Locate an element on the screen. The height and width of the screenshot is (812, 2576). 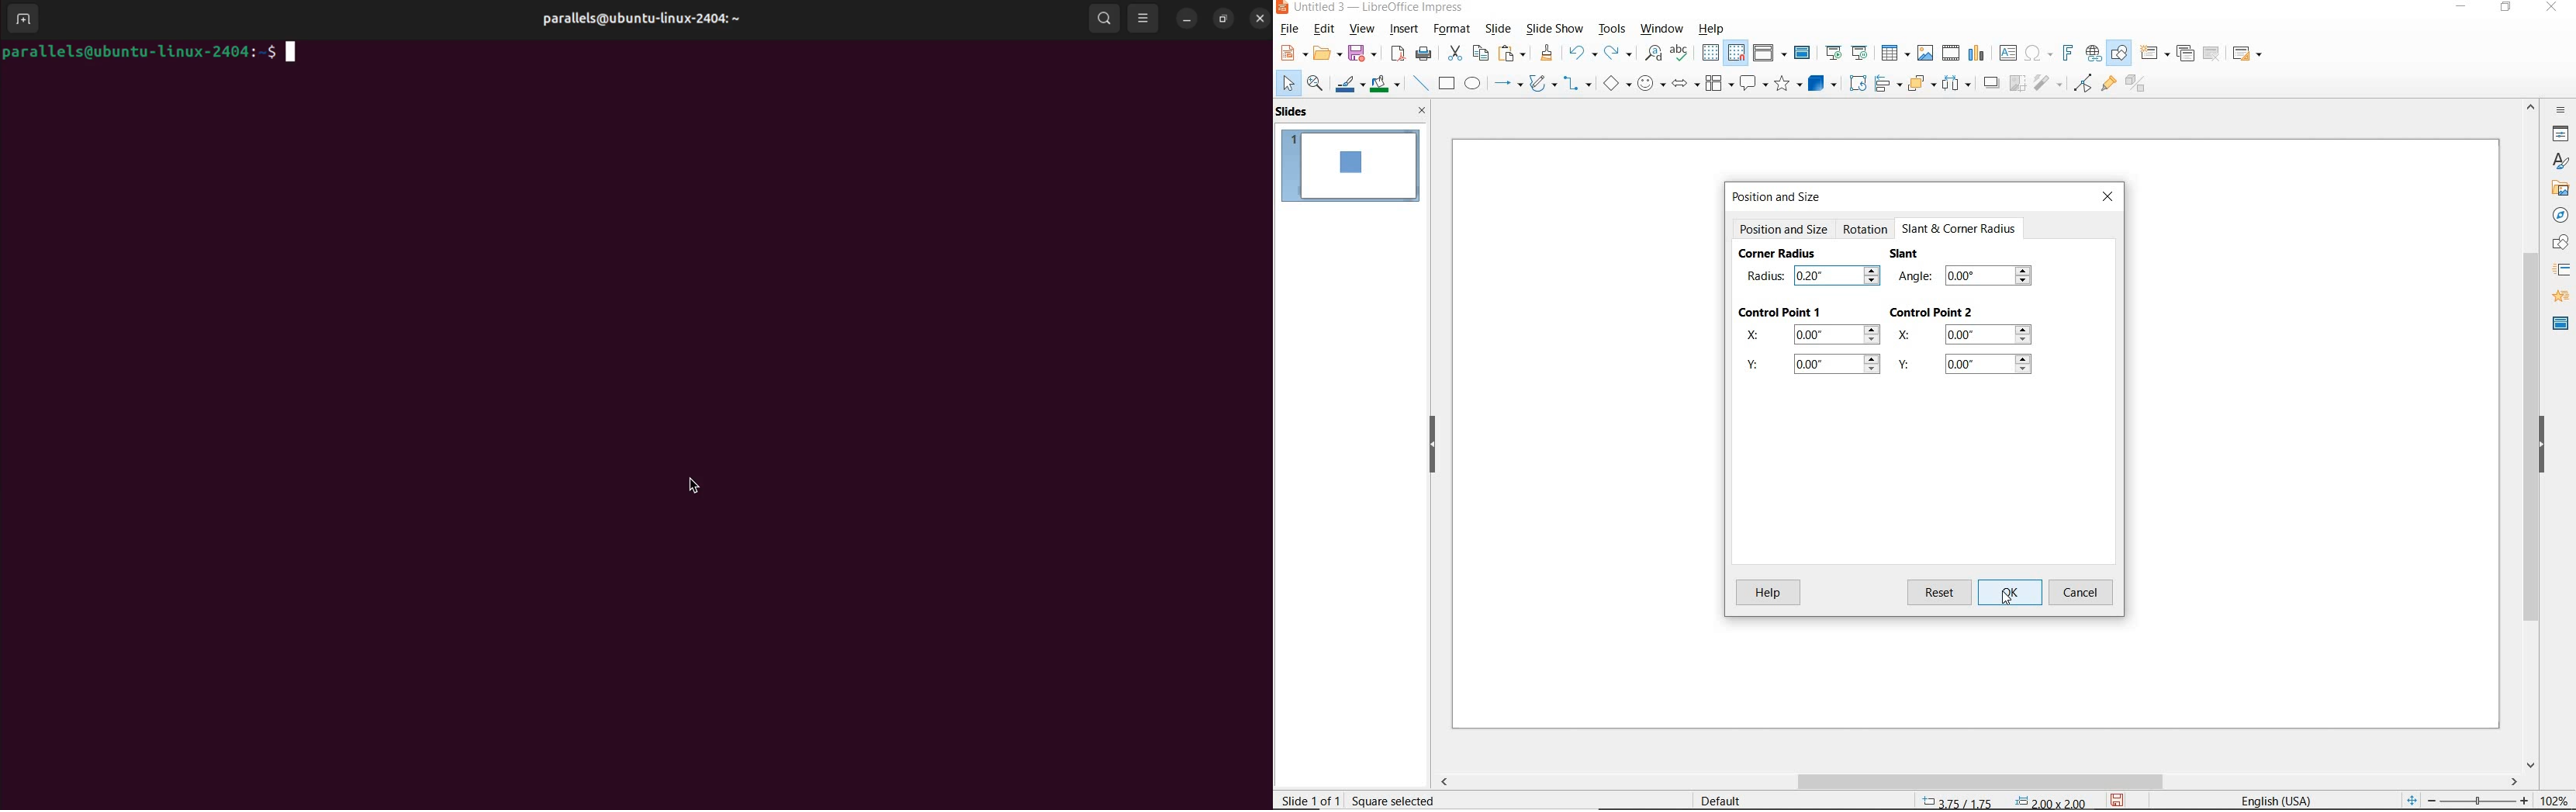
redo is located at coordinates (1618, 54).